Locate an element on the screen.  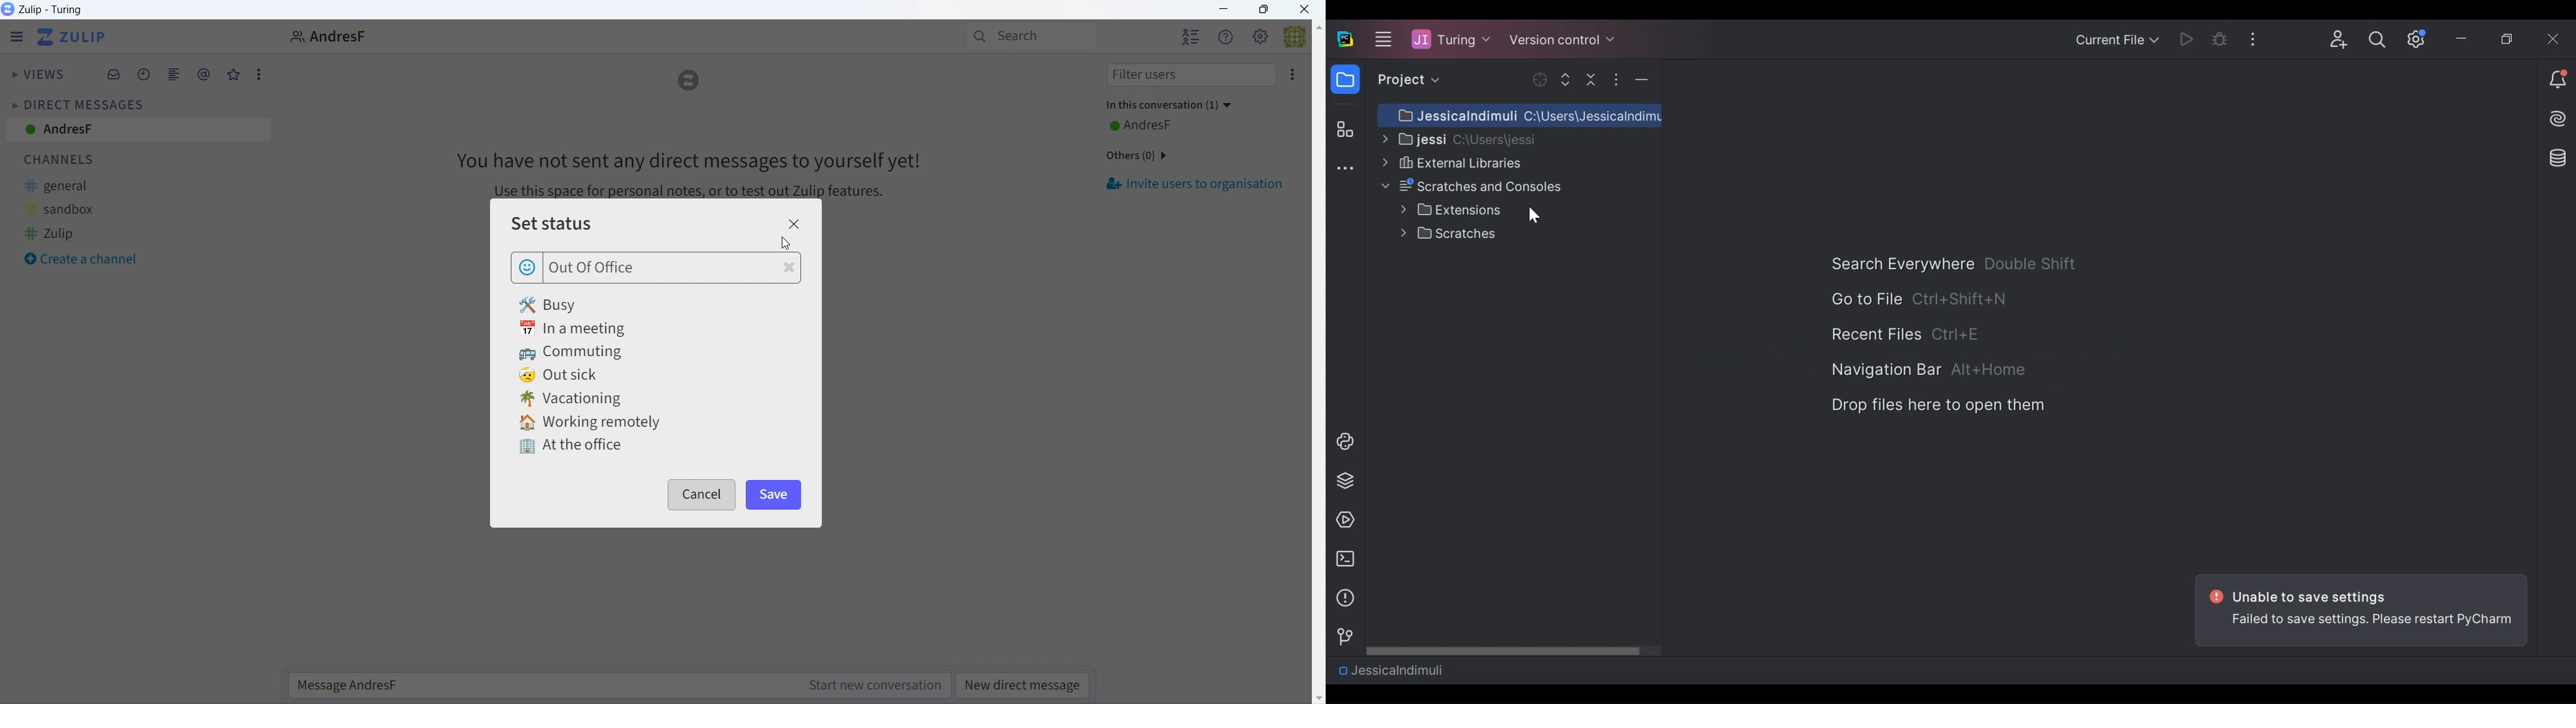
Navigation bar is located at coordinates (1885, 371).